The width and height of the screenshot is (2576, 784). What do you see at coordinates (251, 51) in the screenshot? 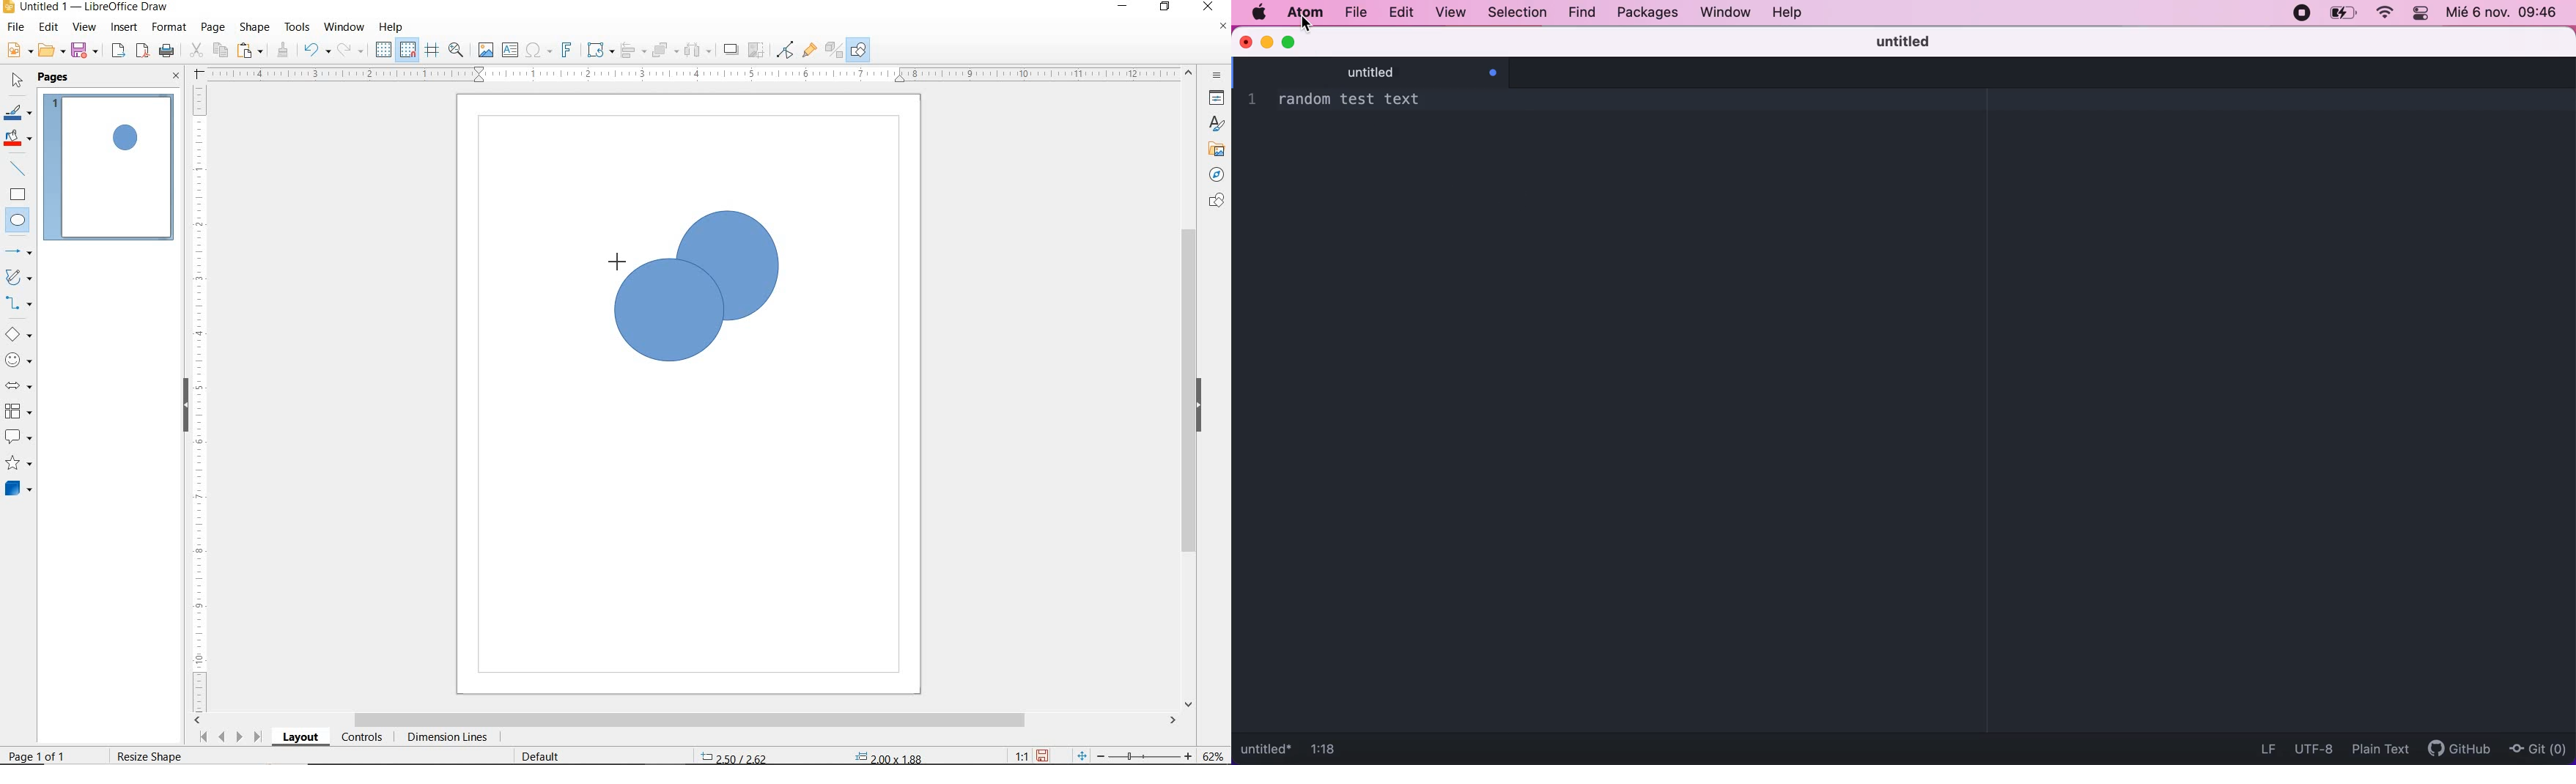
I see `PASTE` at bounding box center [251, 51].